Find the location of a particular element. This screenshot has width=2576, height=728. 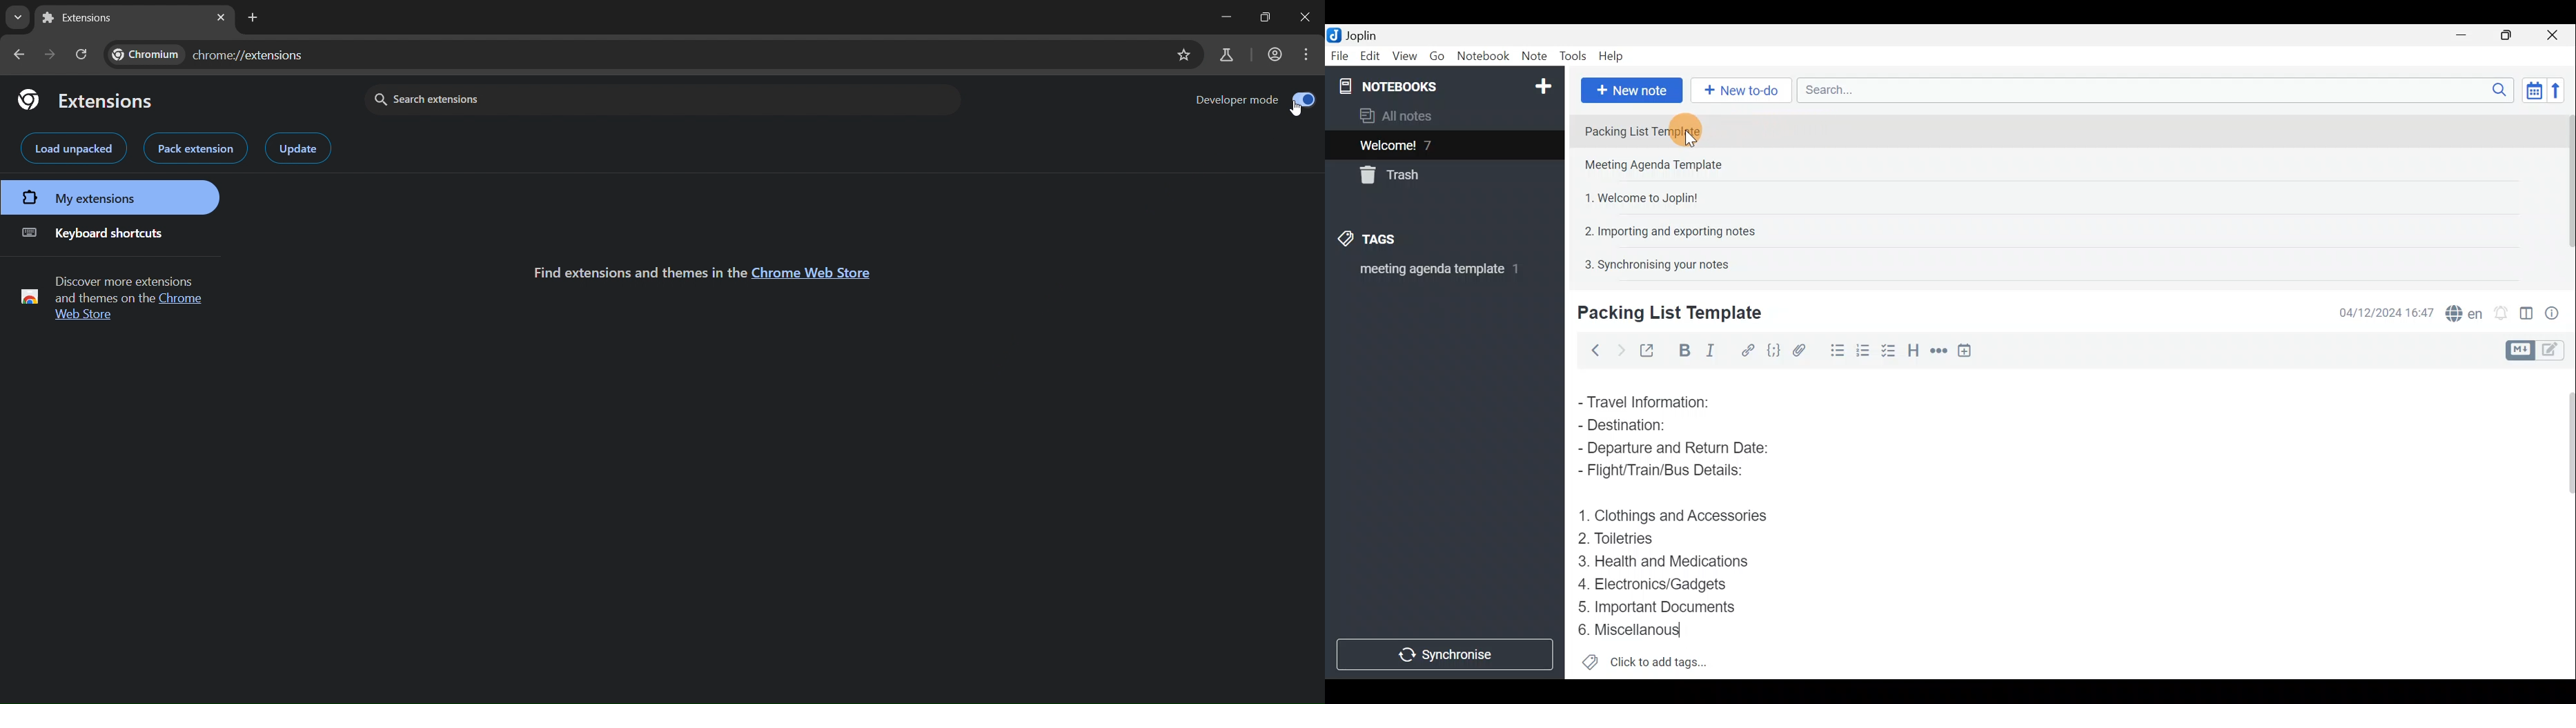

Bulleted list is located at coordinates (1833, 353).